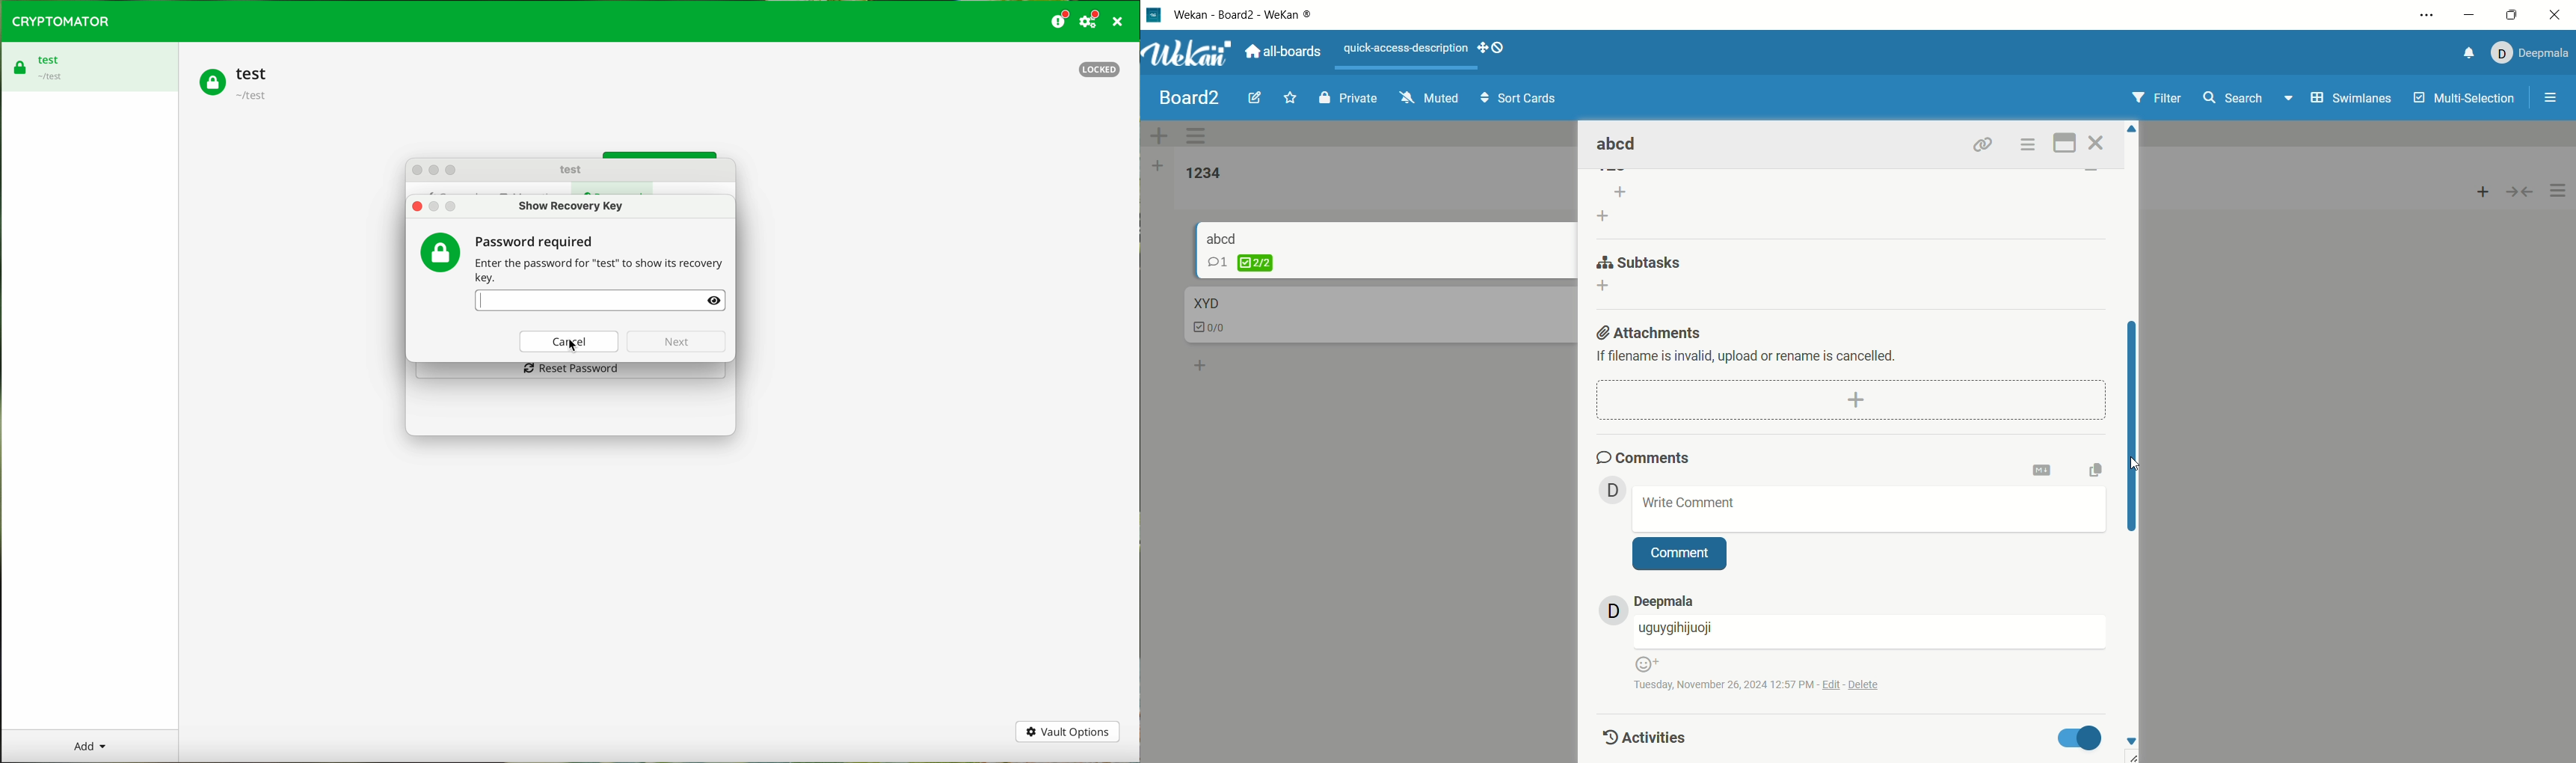  I want to click on onvert to markdown, so click(2043, 471).